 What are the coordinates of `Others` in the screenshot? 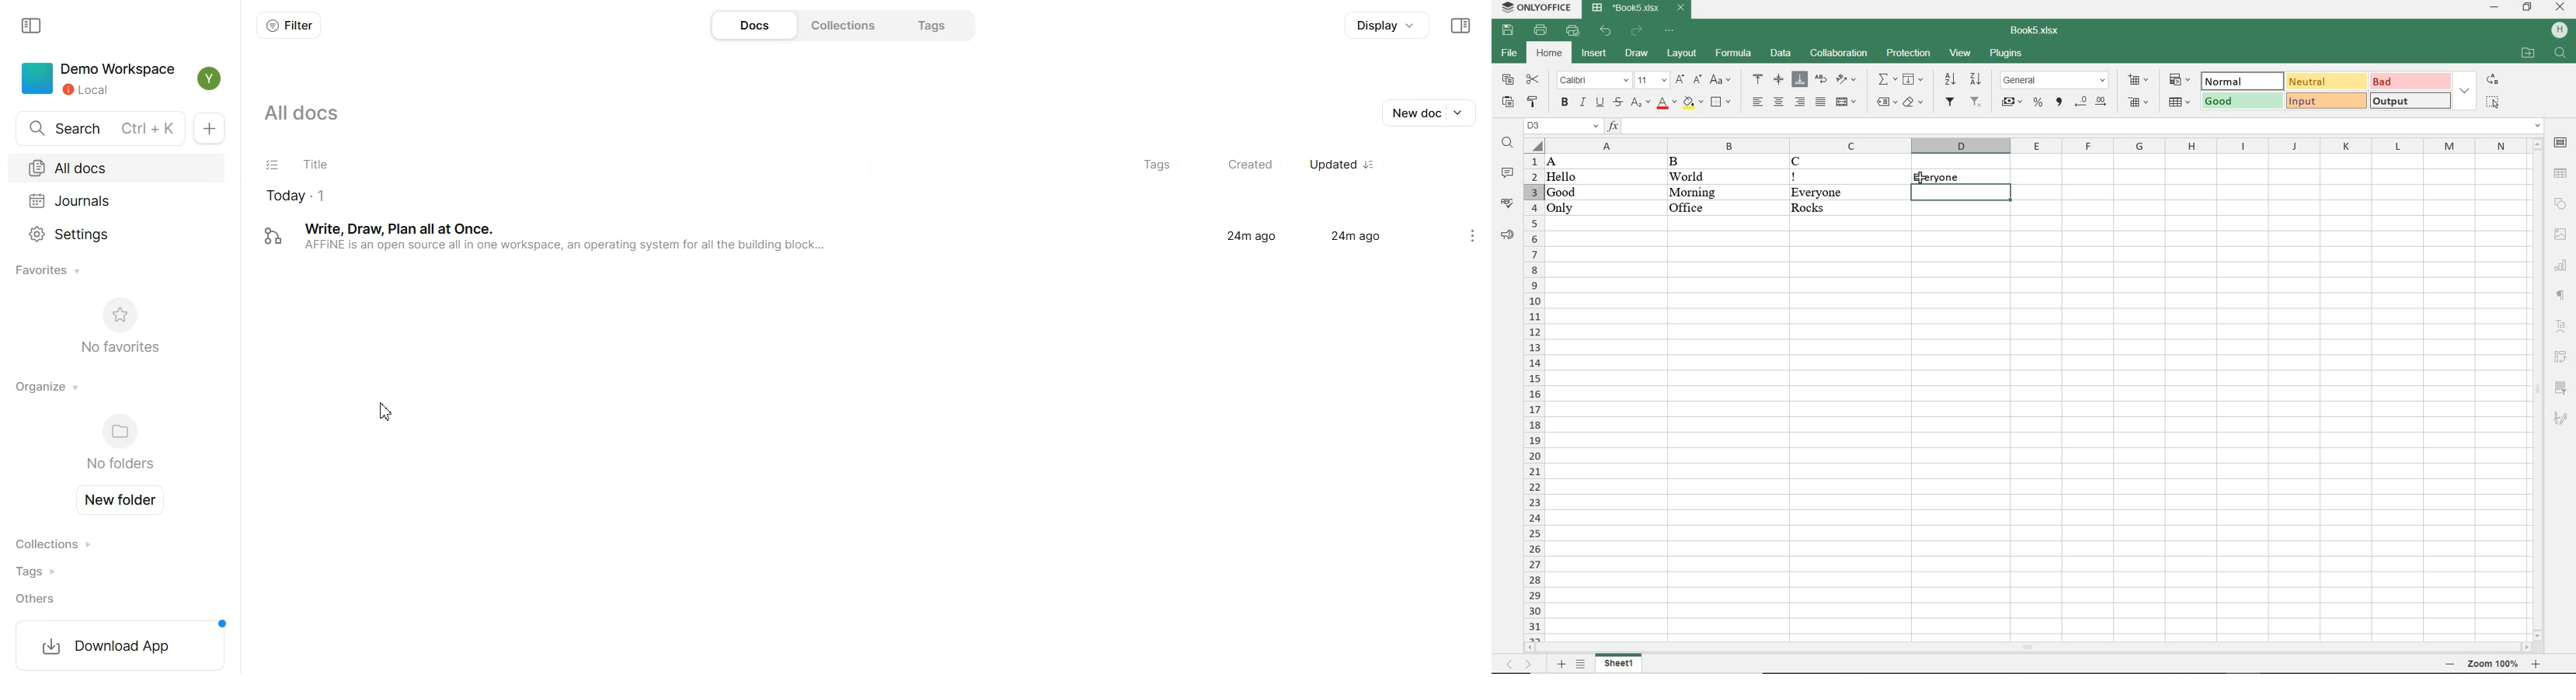 It's located at (61, 599).